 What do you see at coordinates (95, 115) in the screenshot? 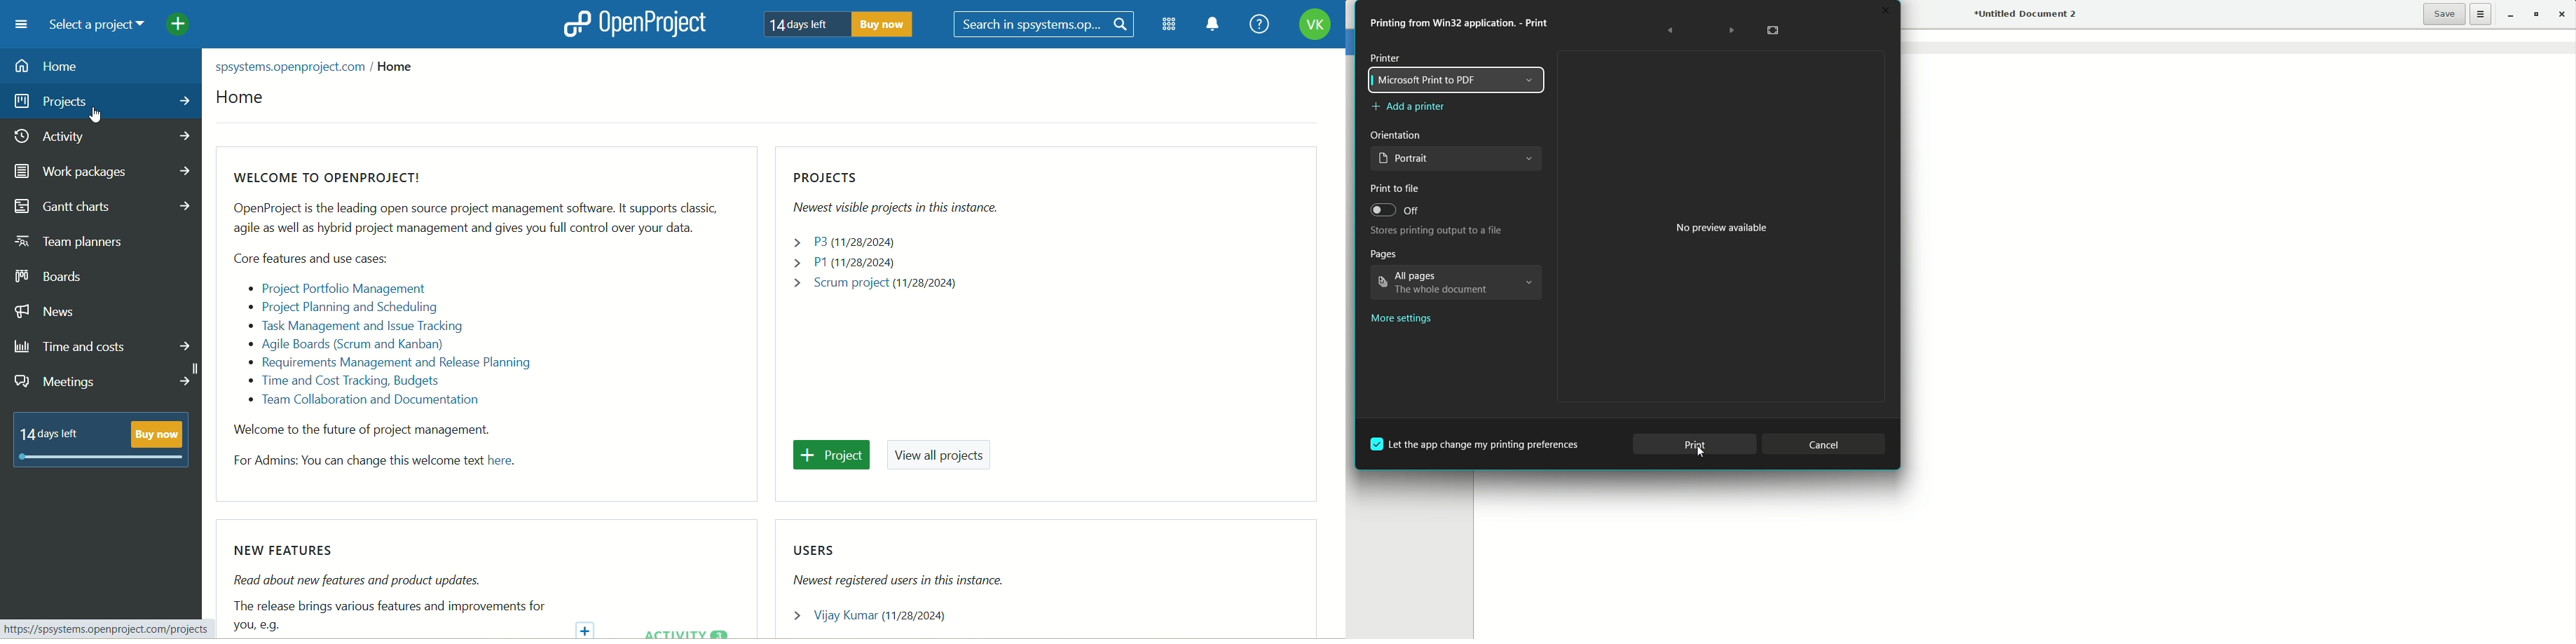
I see `cursor` at bounding box center [95, 115].